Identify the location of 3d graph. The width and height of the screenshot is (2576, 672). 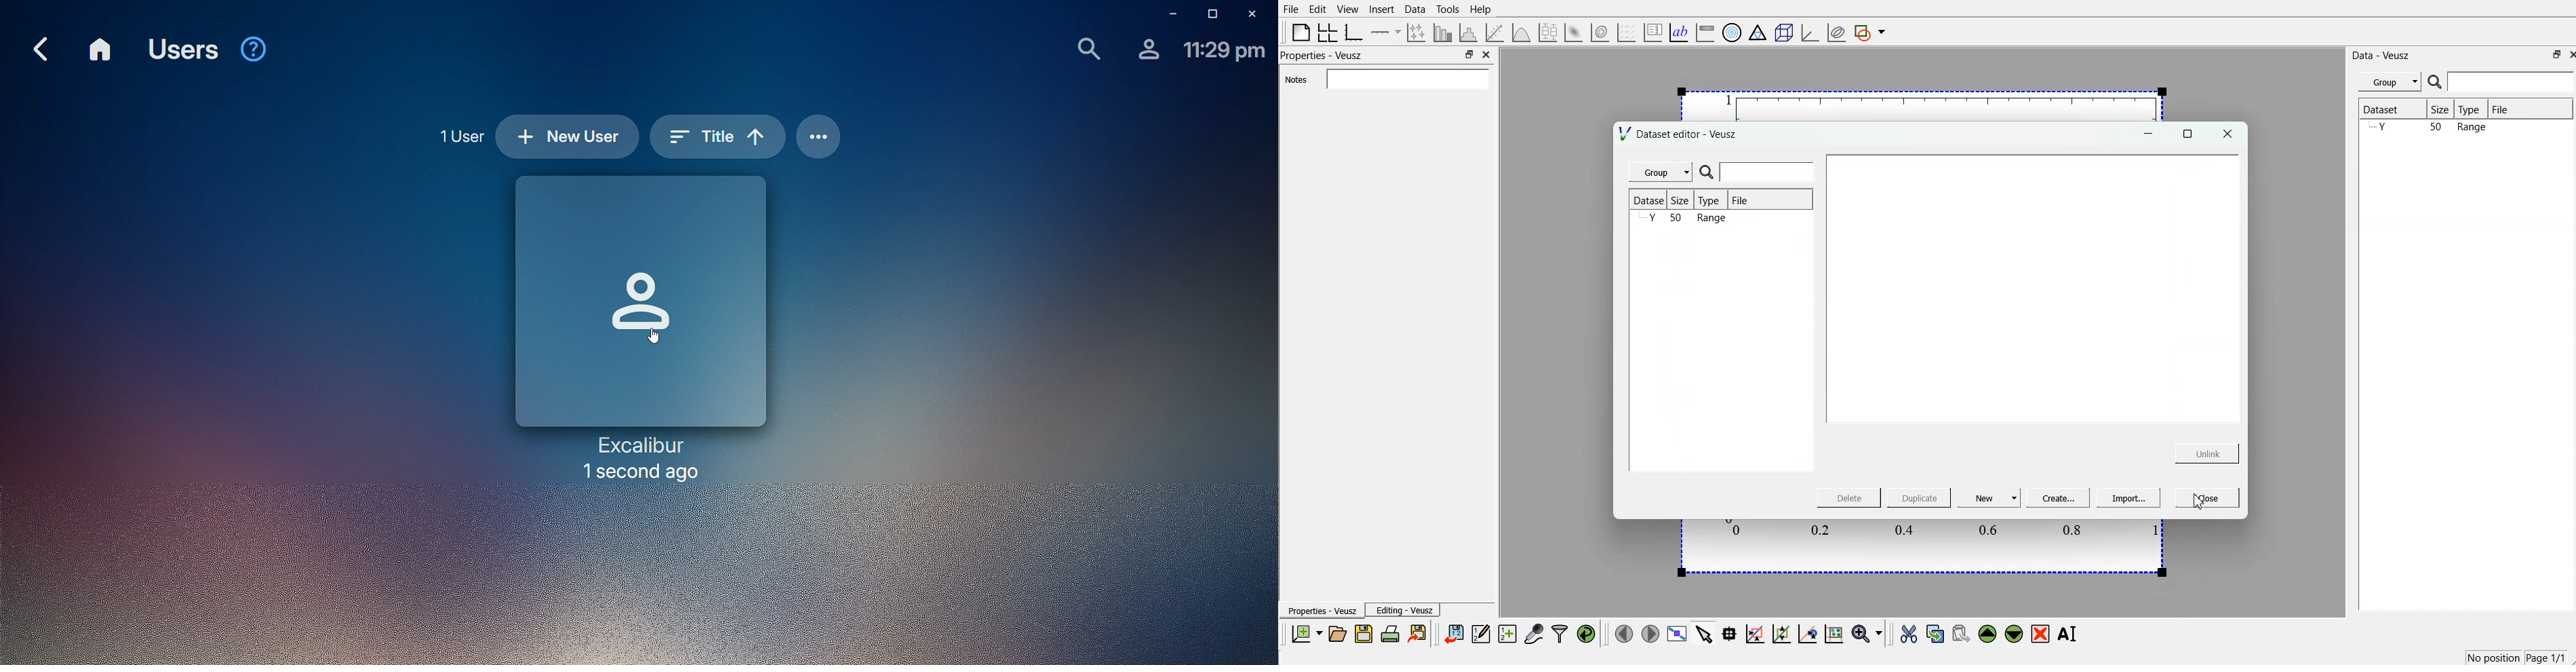
(1809, 30).